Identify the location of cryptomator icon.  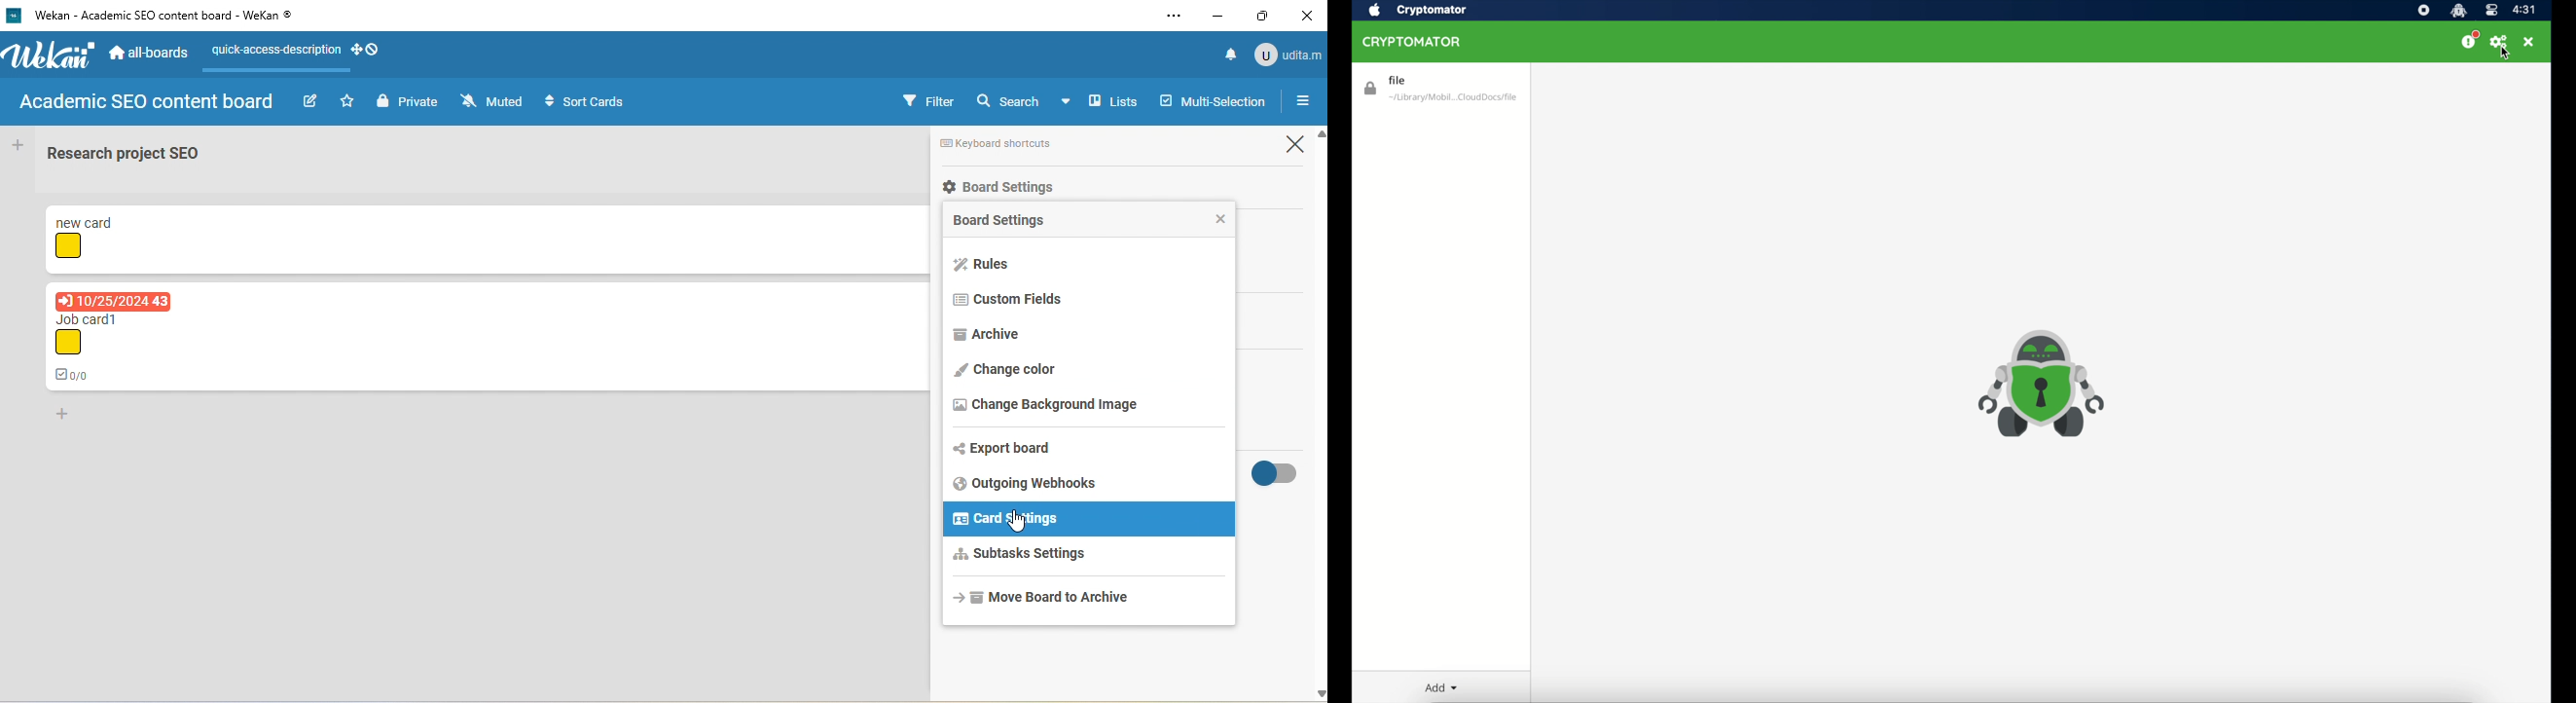
(2041, 385).